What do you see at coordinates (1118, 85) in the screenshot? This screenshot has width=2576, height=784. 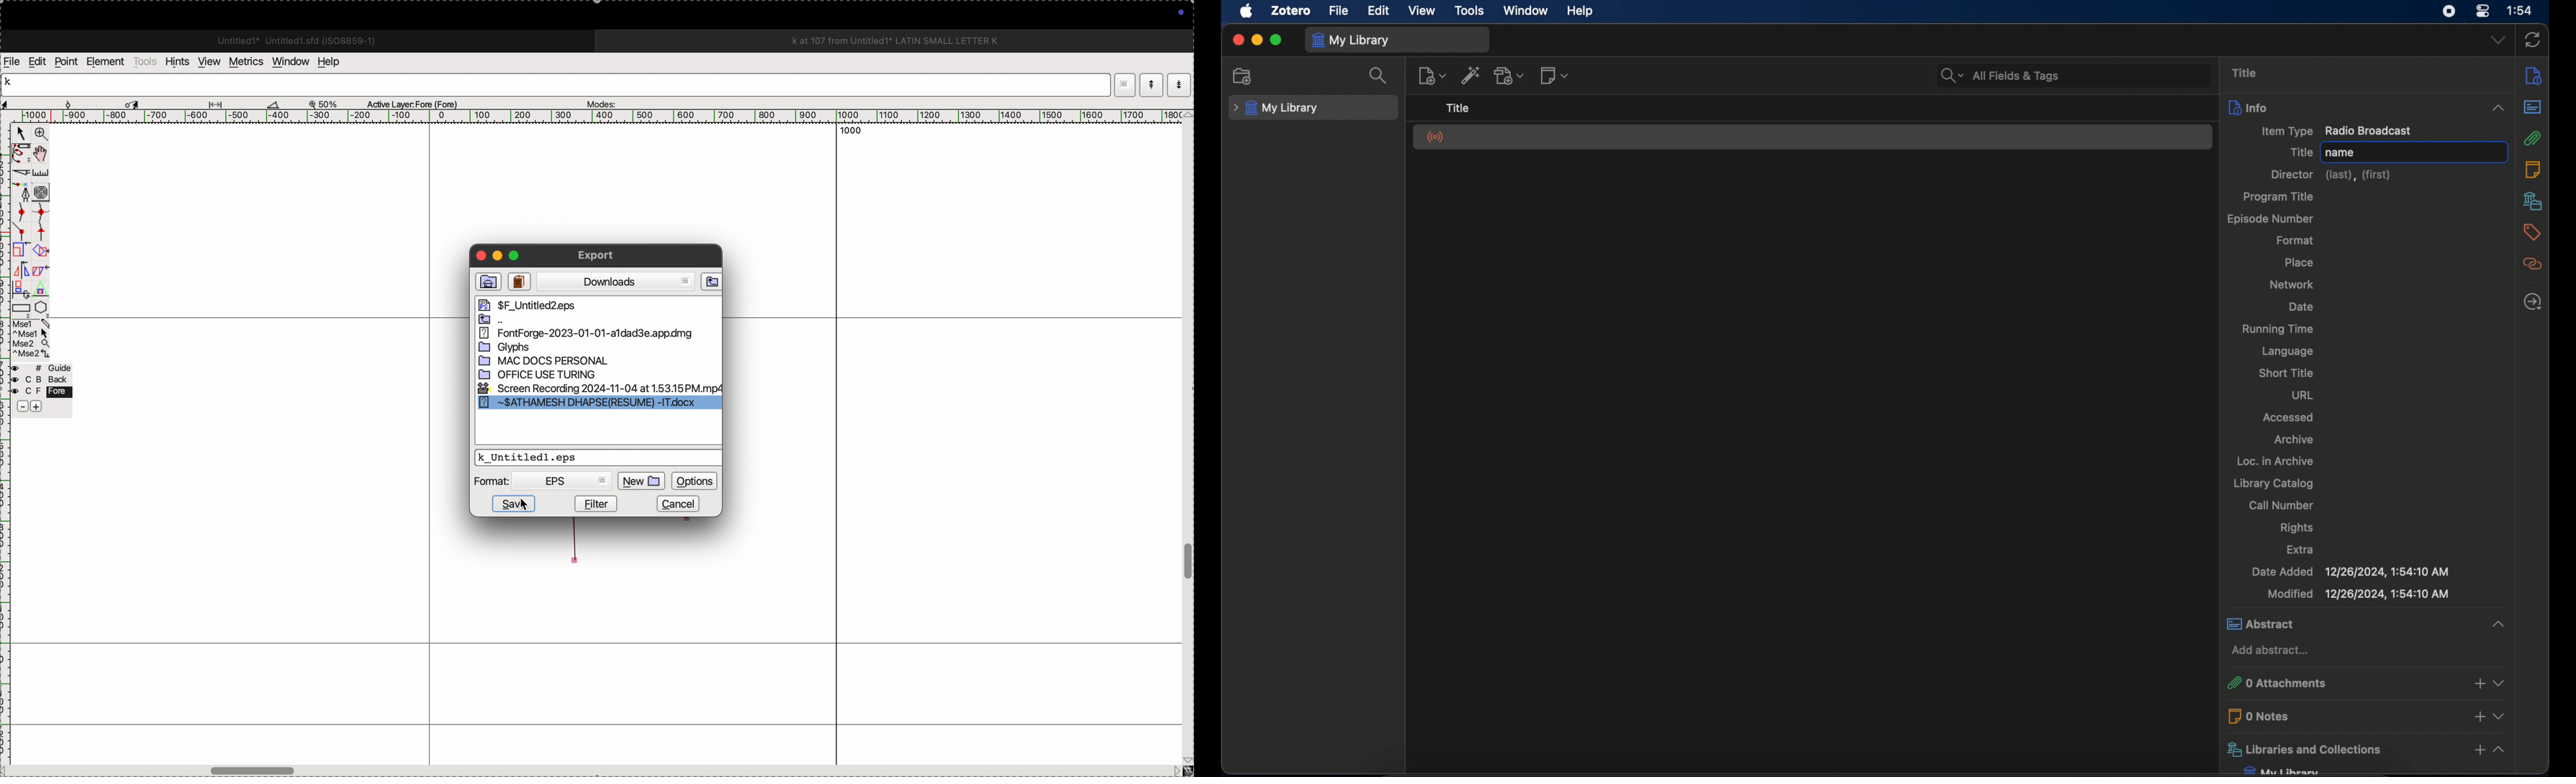 I see `restore down` at bounding box center [1118, 85].